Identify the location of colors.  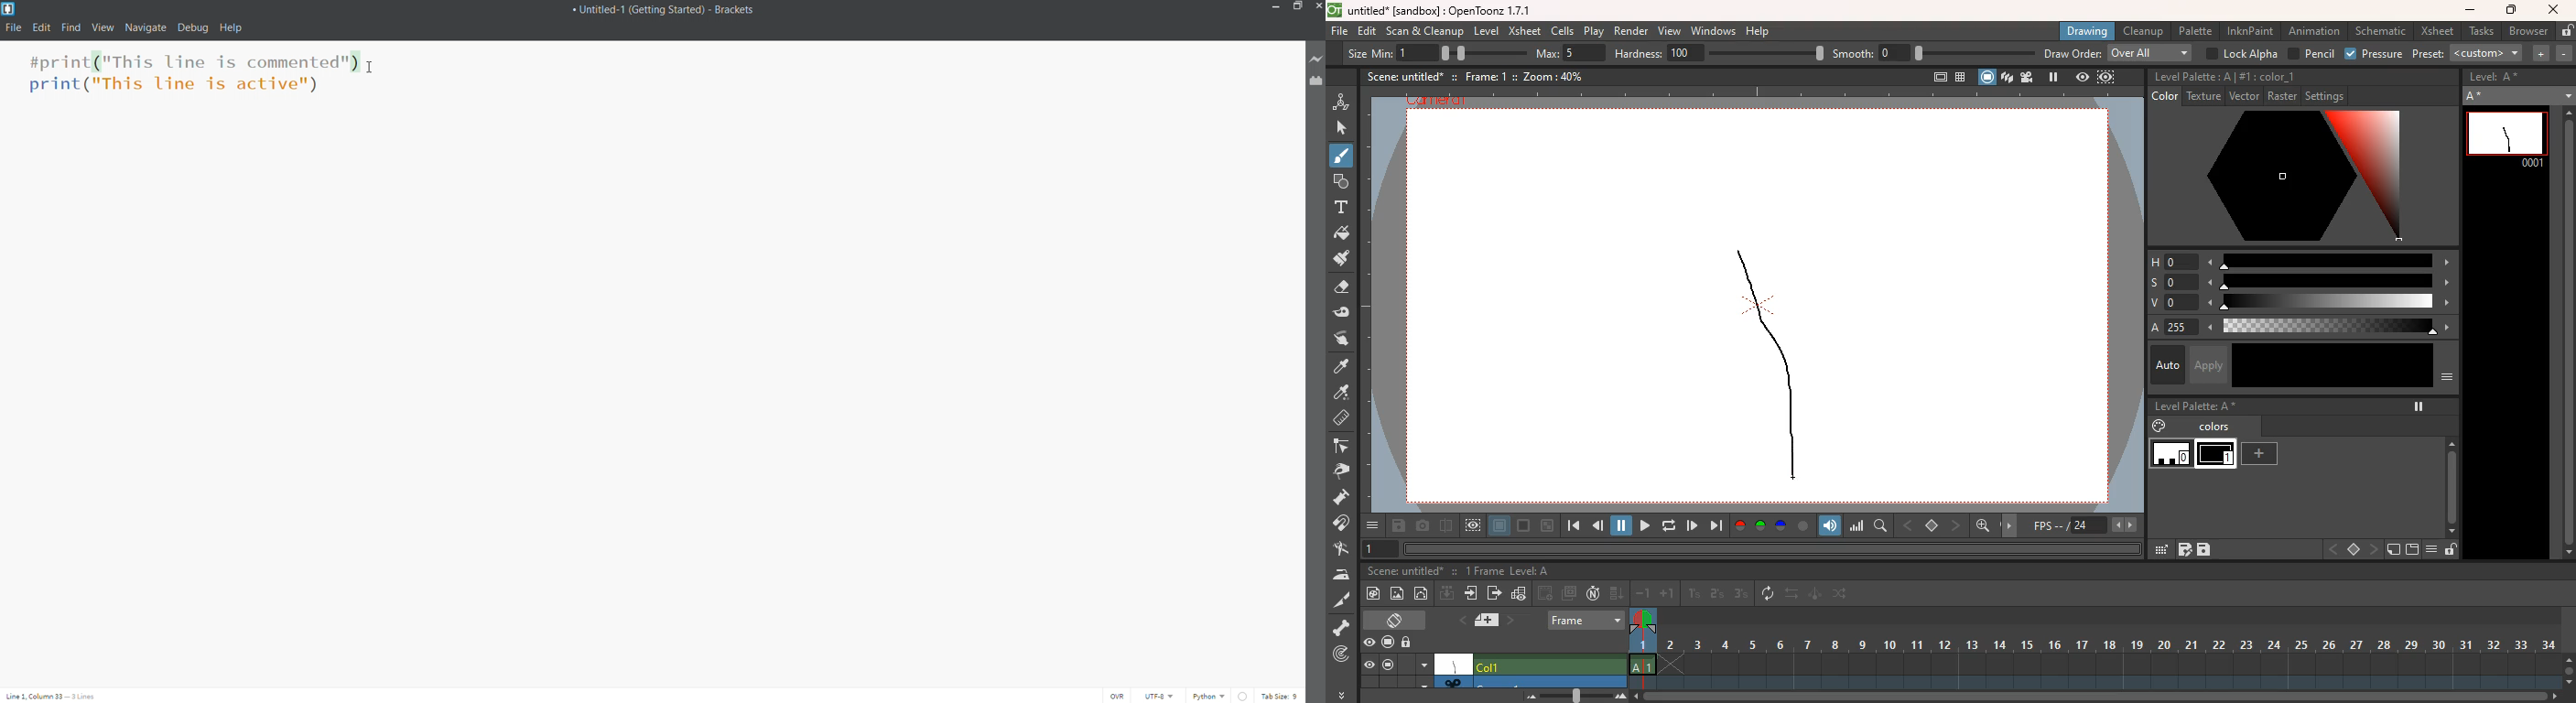
(2215, 428).